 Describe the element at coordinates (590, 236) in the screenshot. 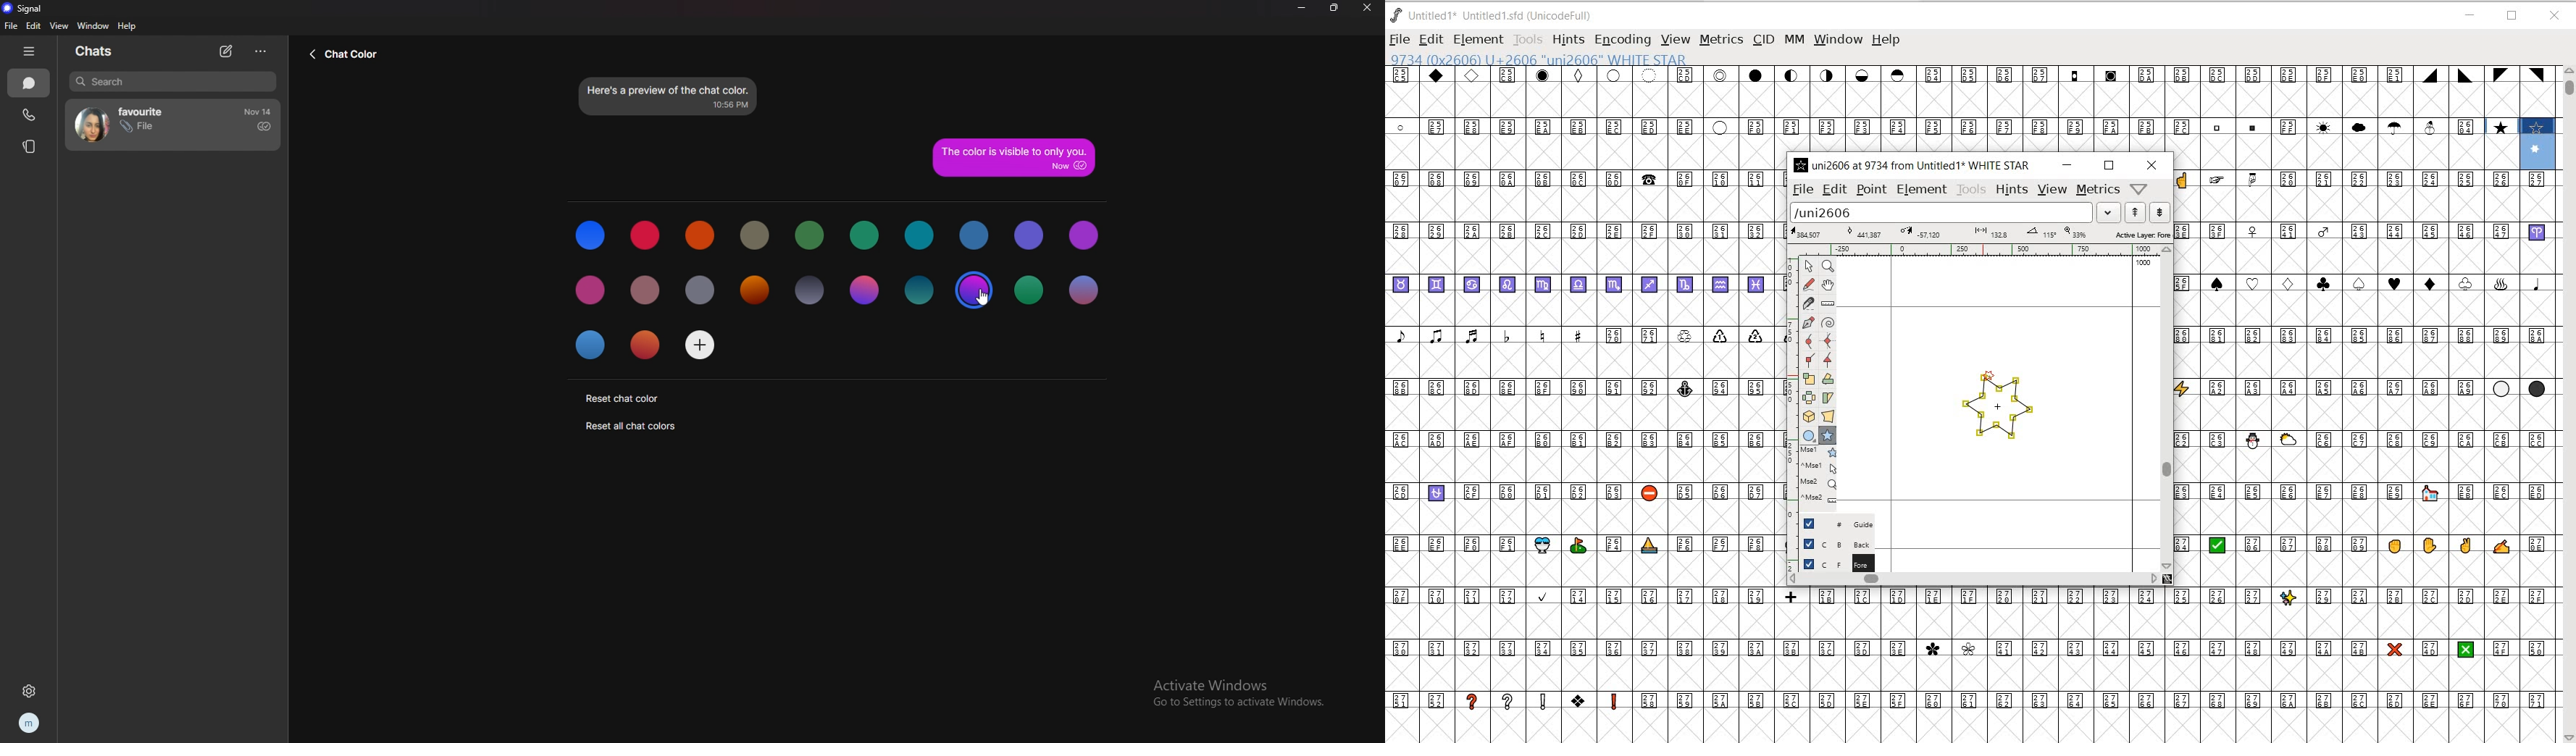

I see `color` at that location.